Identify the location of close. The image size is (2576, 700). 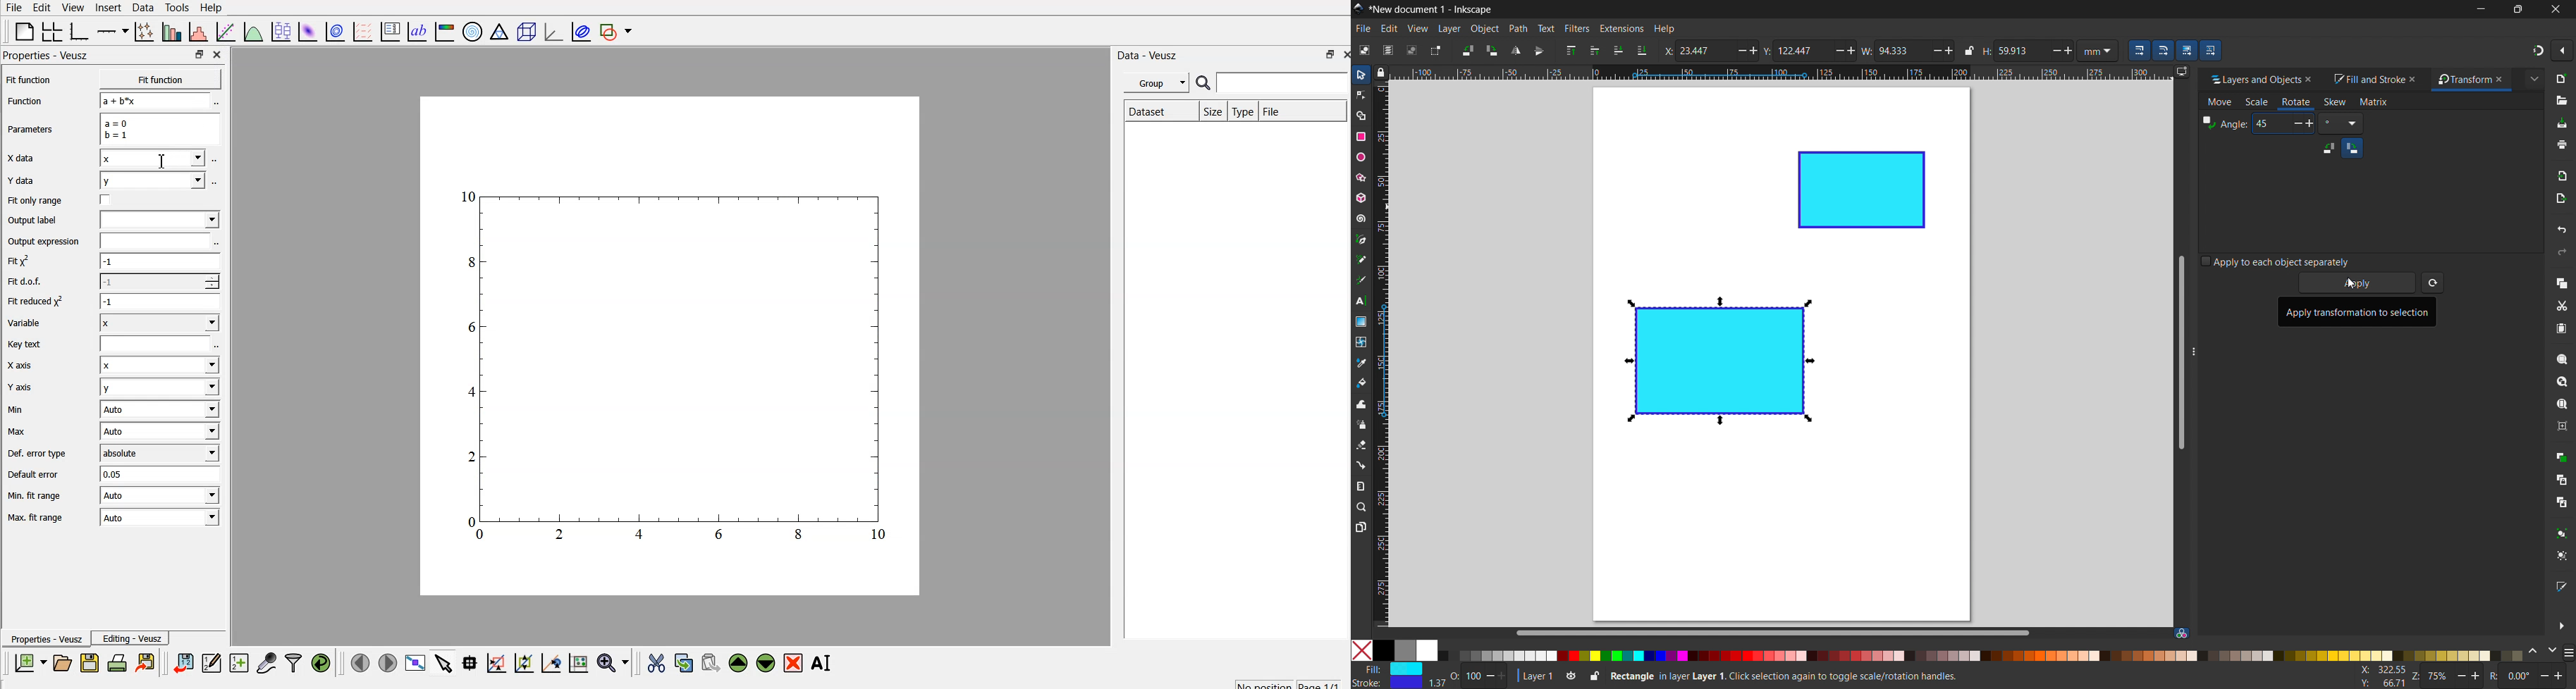
(2416, 78).